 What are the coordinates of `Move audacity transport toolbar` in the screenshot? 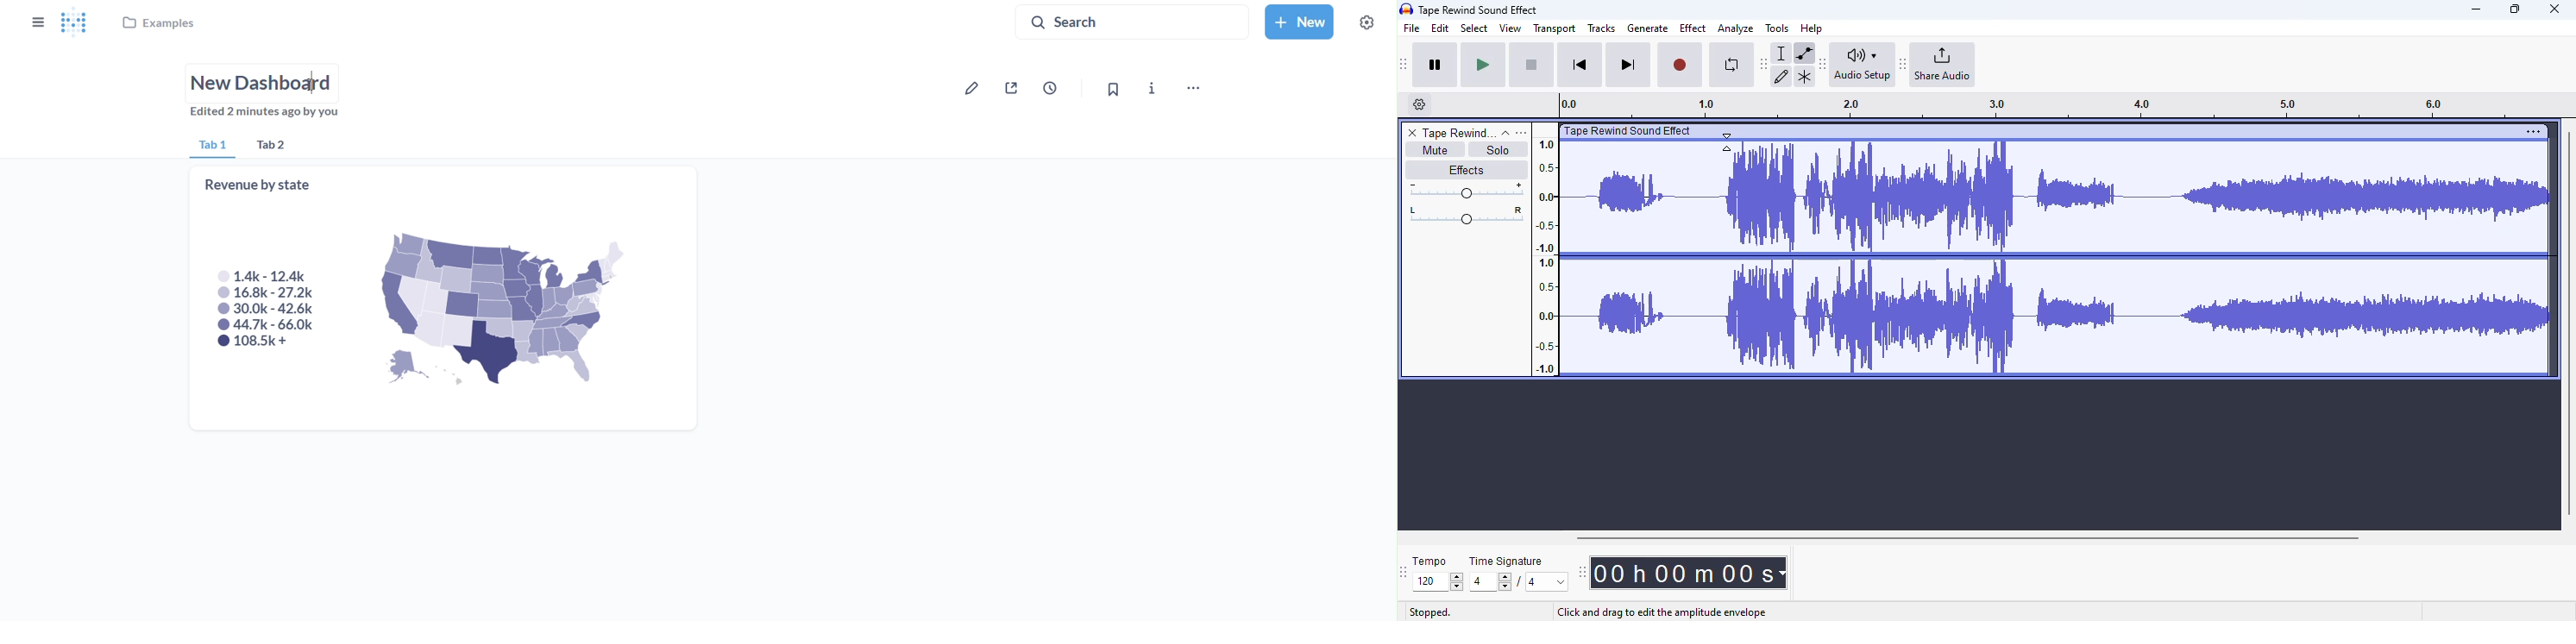 It's located at (1404, 64).